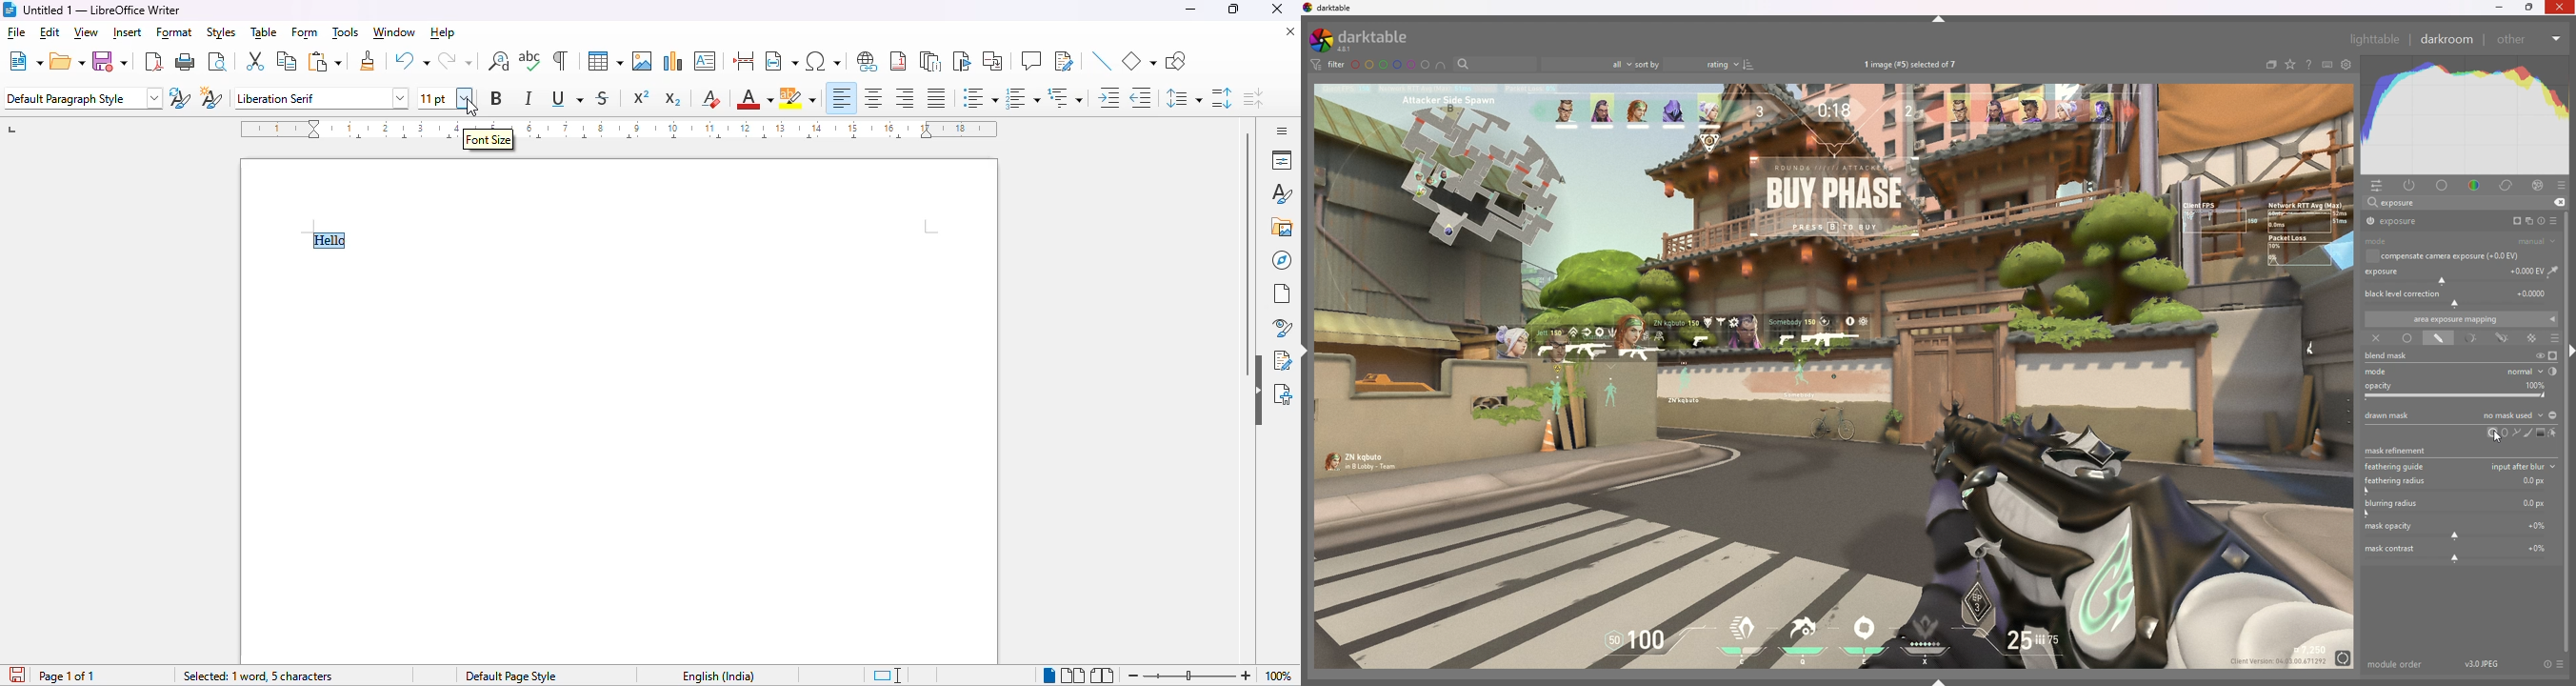 The width and height of the screenshot is (2576, 700). Describe the element at coordinates (2541, 221) in the screenshot. I see `reset` at that location.